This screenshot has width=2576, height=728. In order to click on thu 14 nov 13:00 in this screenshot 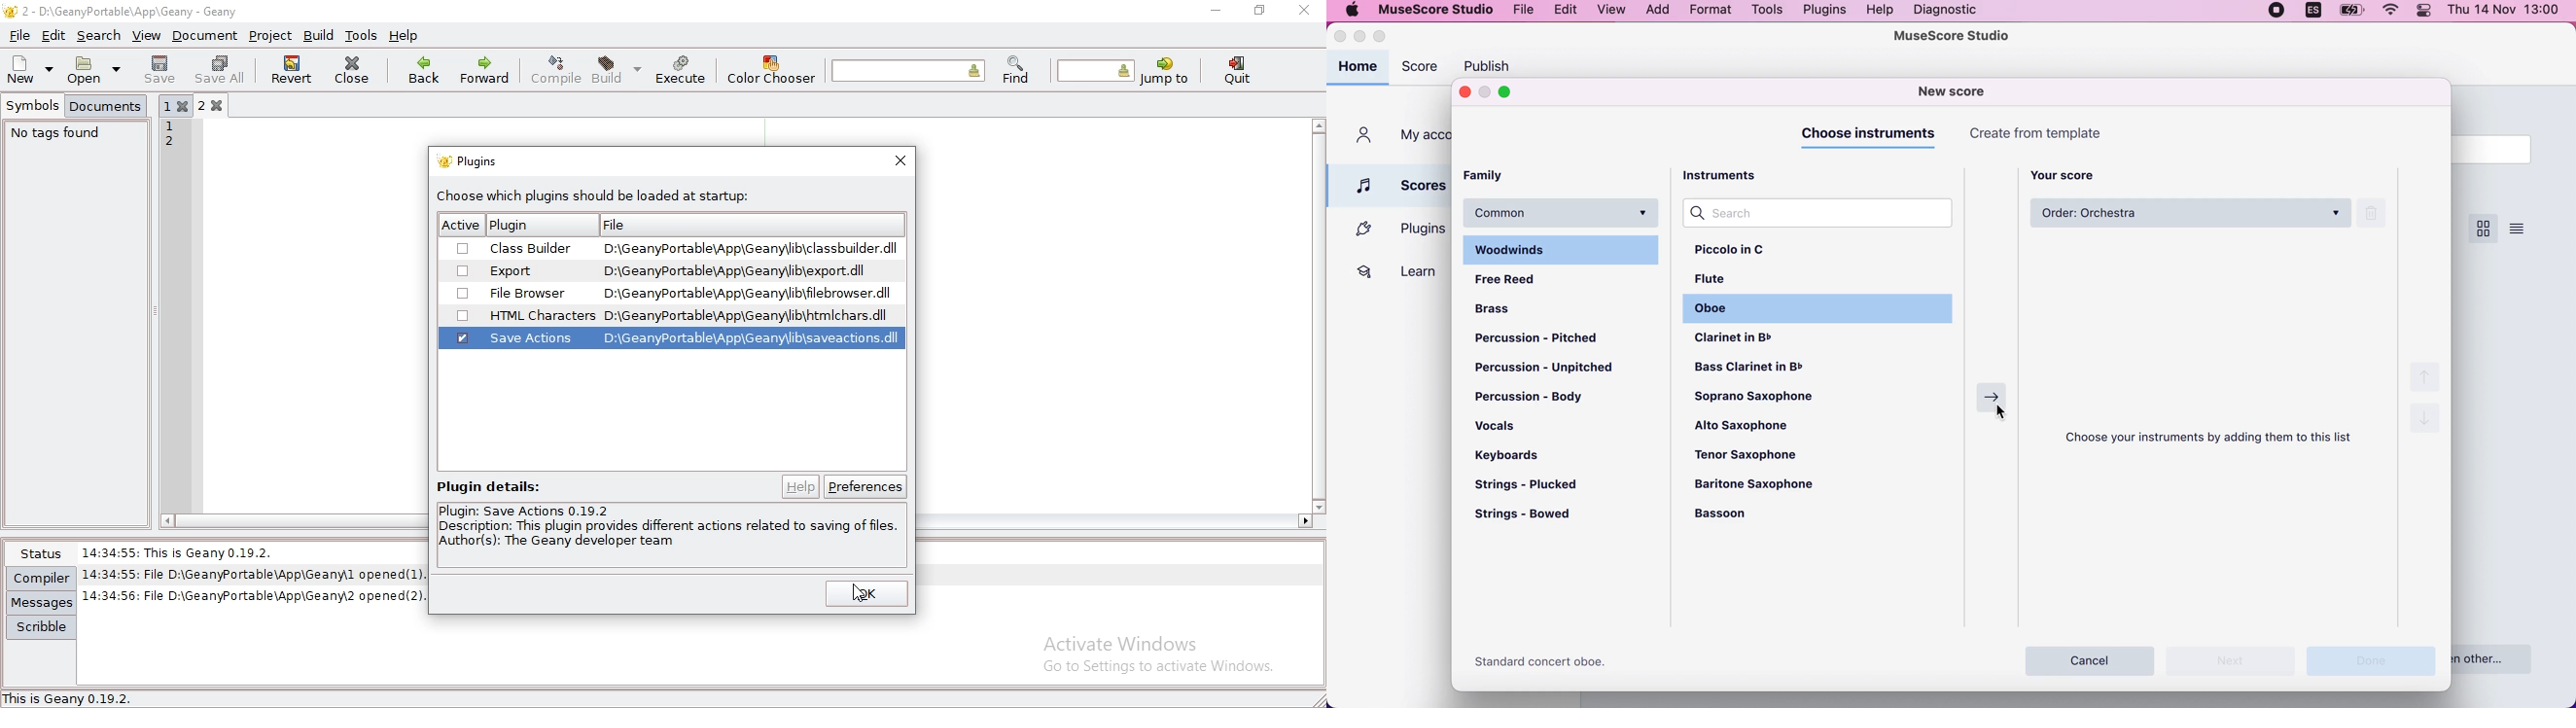, I will do `click(2505, 11)`.